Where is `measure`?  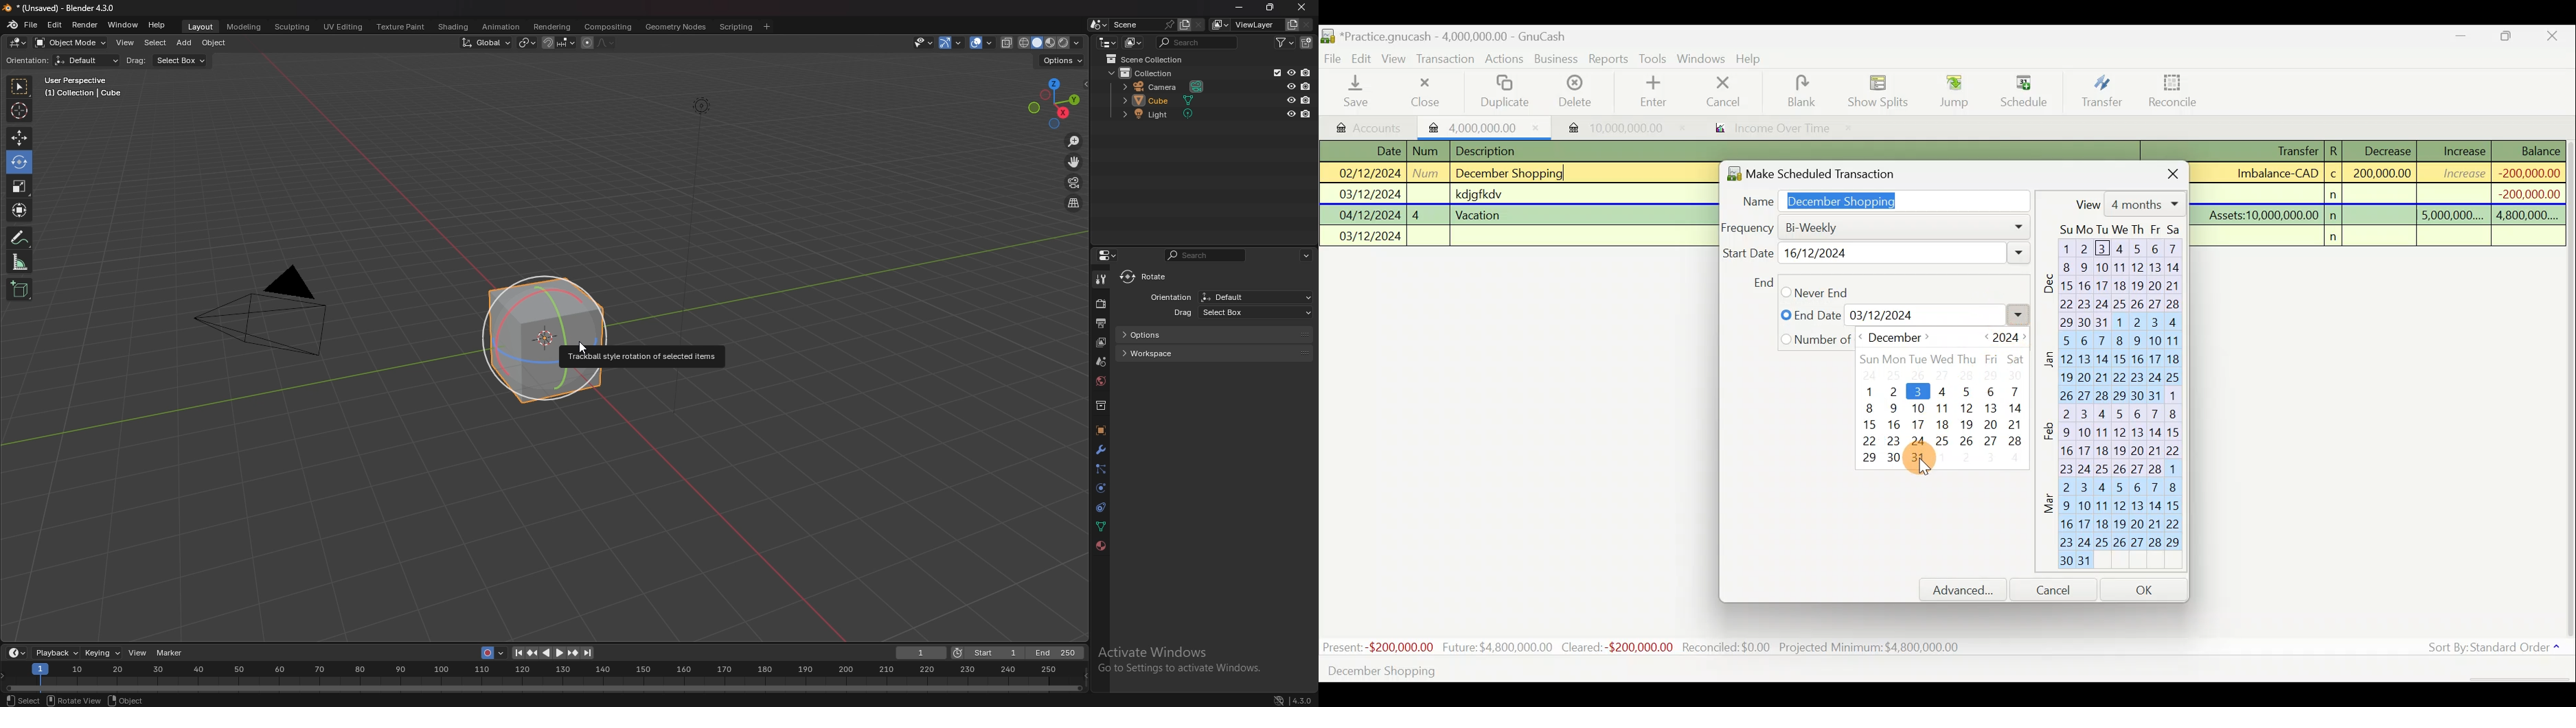 measure is located at coordinates (20, 262).